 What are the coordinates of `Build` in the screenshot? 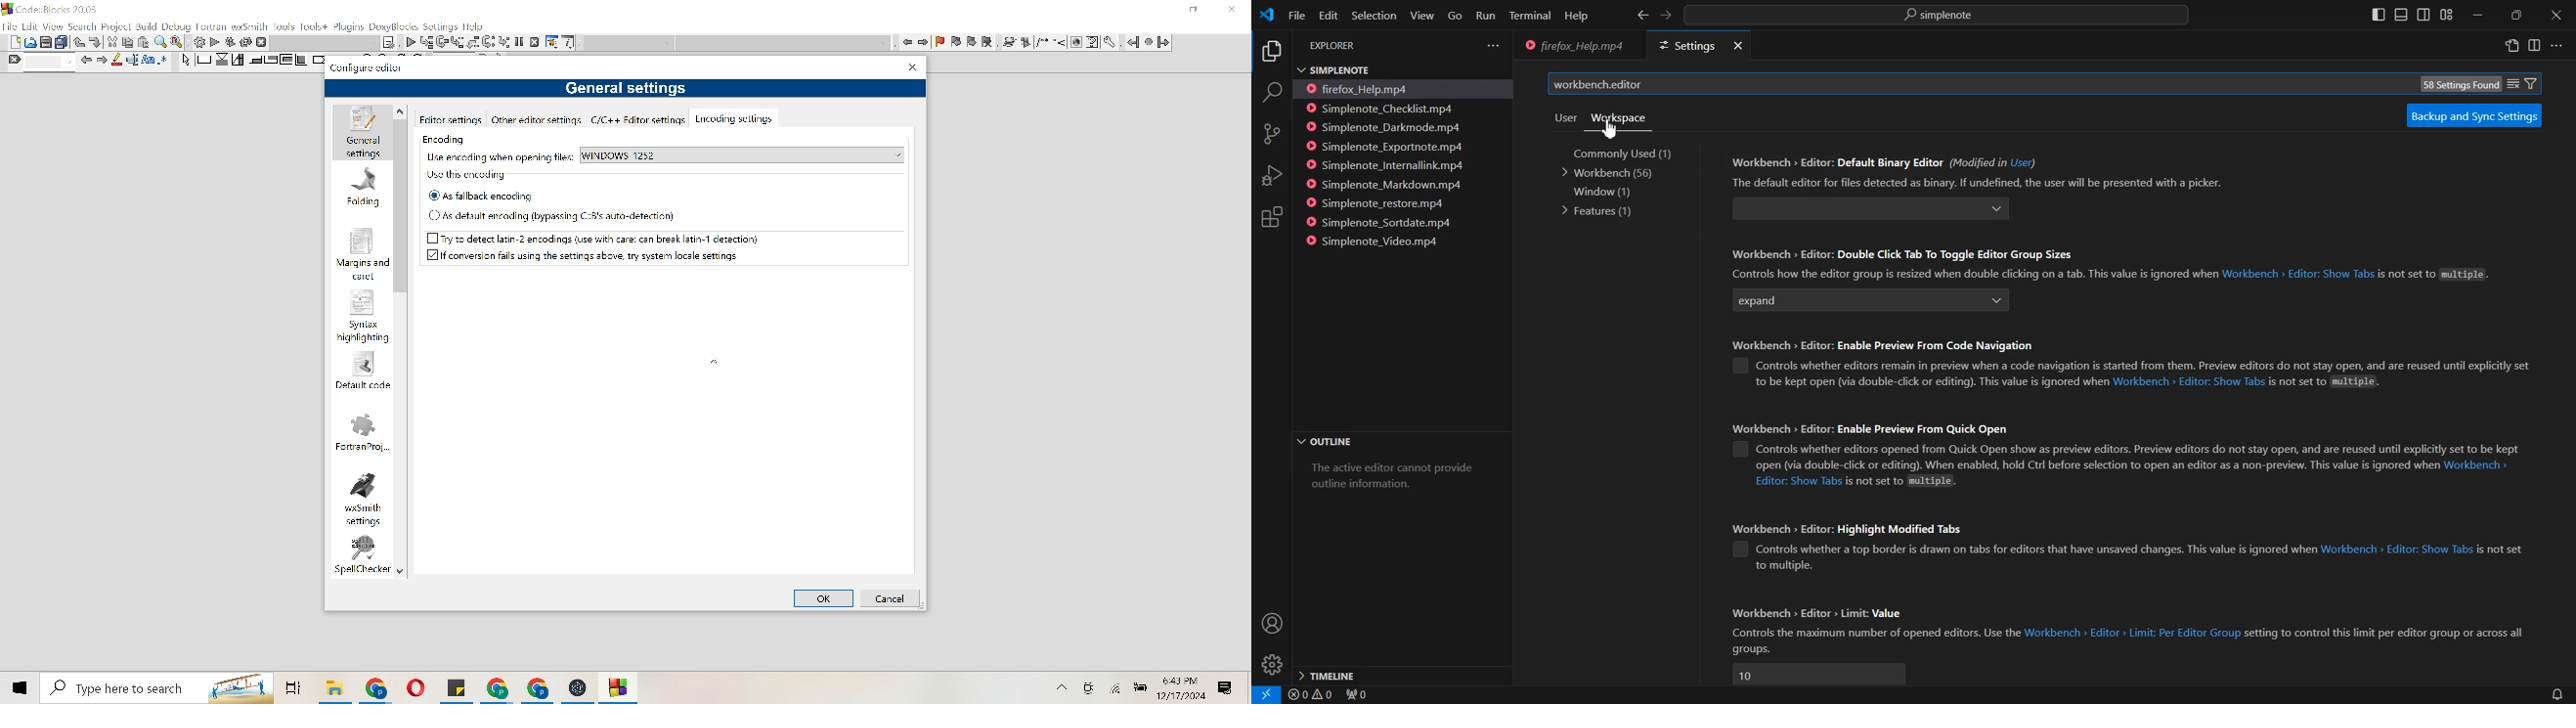 It's located at (147, 26).